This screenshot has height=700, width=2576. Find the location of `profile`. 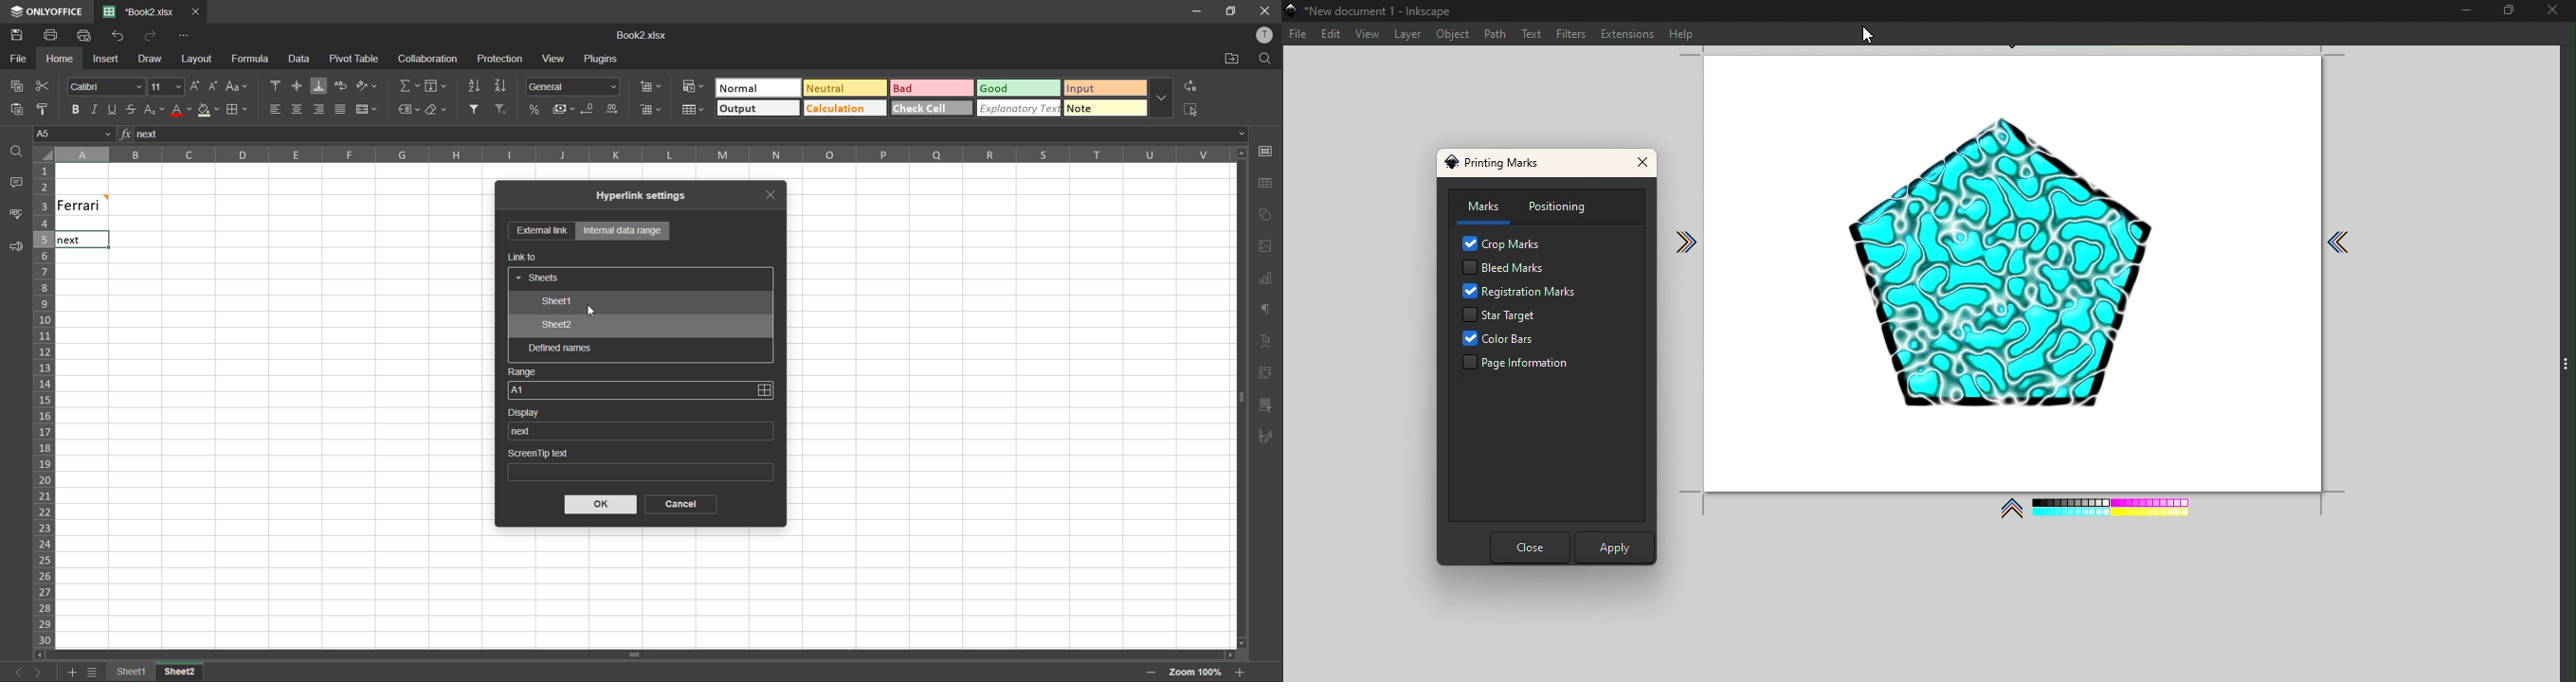

profile is located at coordinates (1263, 35).